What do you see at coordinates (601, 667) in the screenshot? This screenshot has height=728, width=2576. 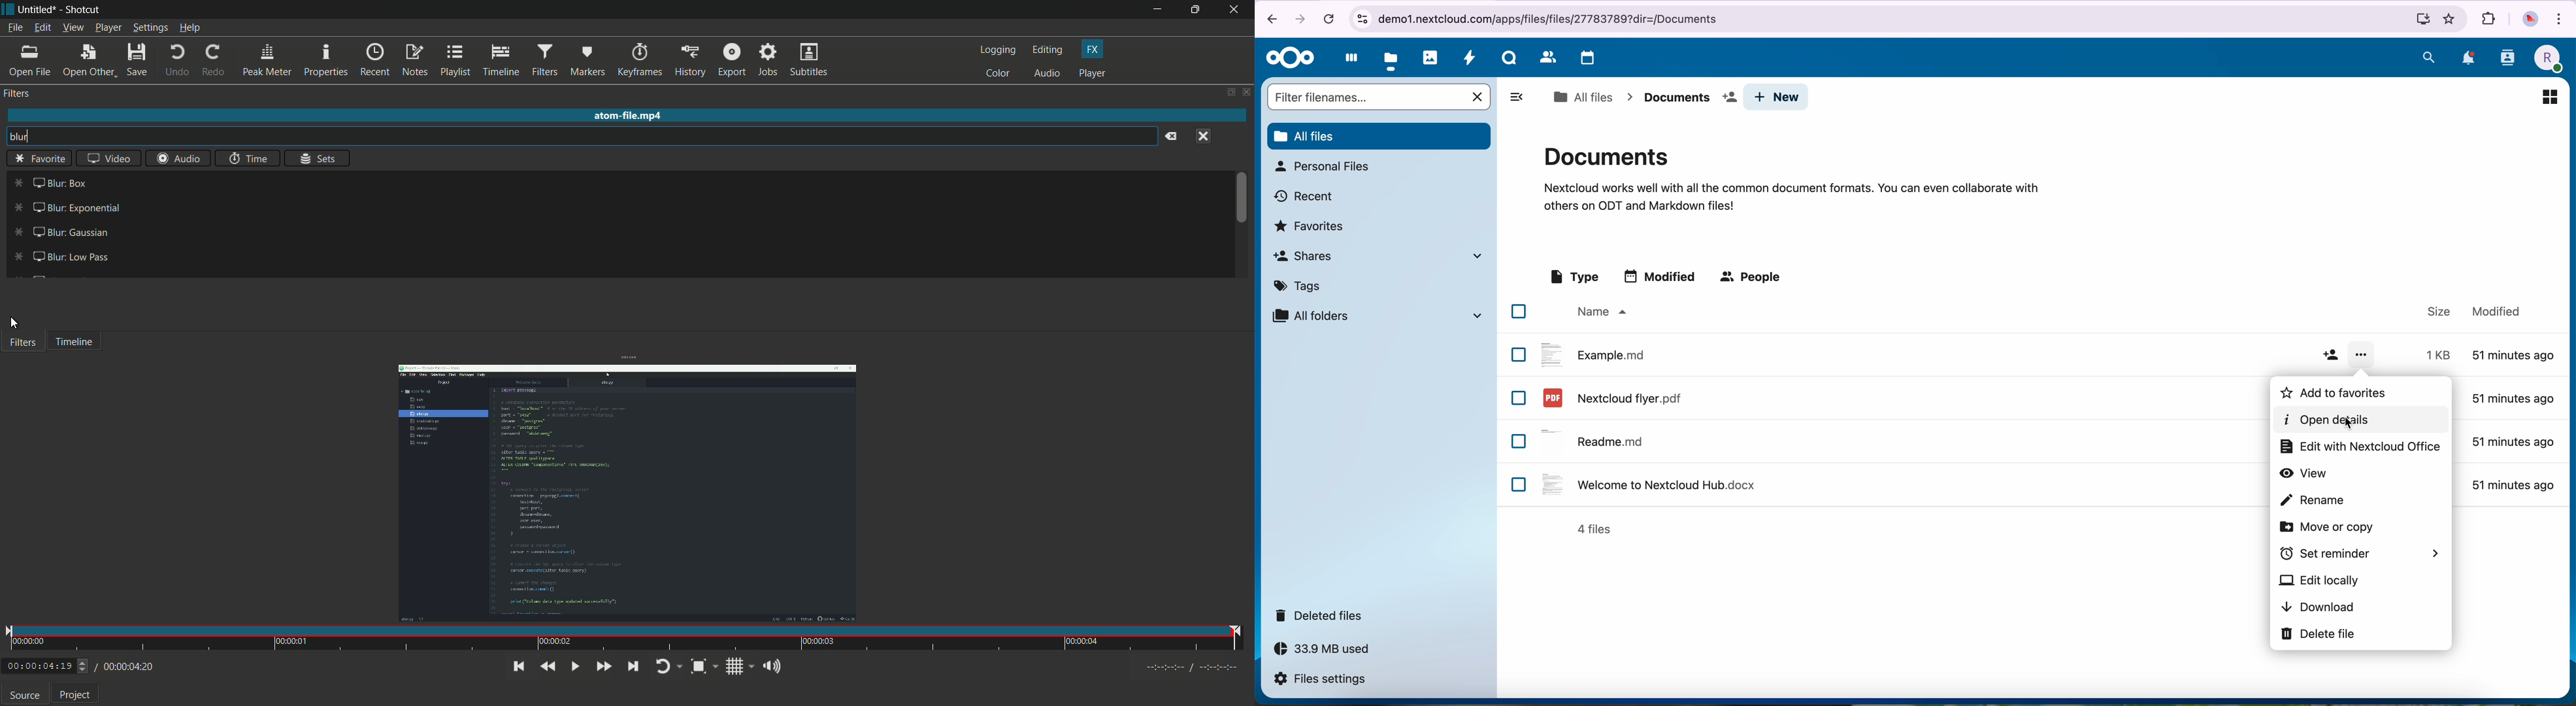 I see `quickly play forward` at bounding box center [601, 667].